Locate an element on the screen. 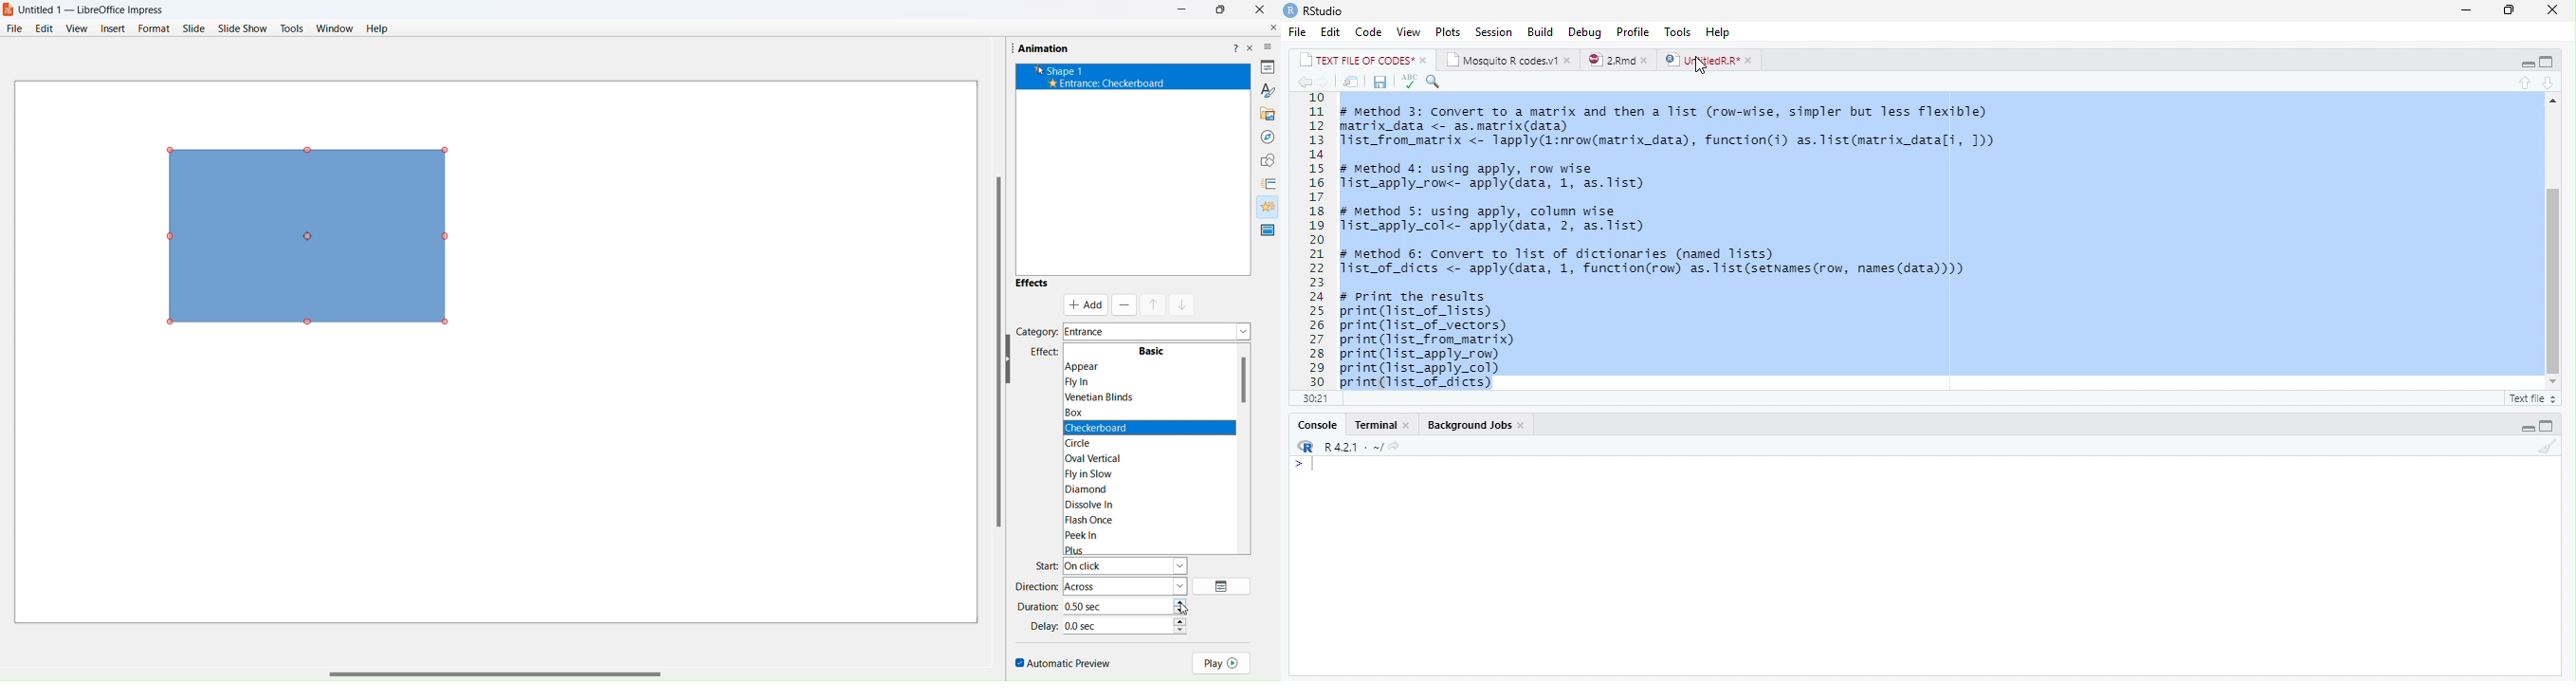  Hide is located at coordinates (2526, 426).